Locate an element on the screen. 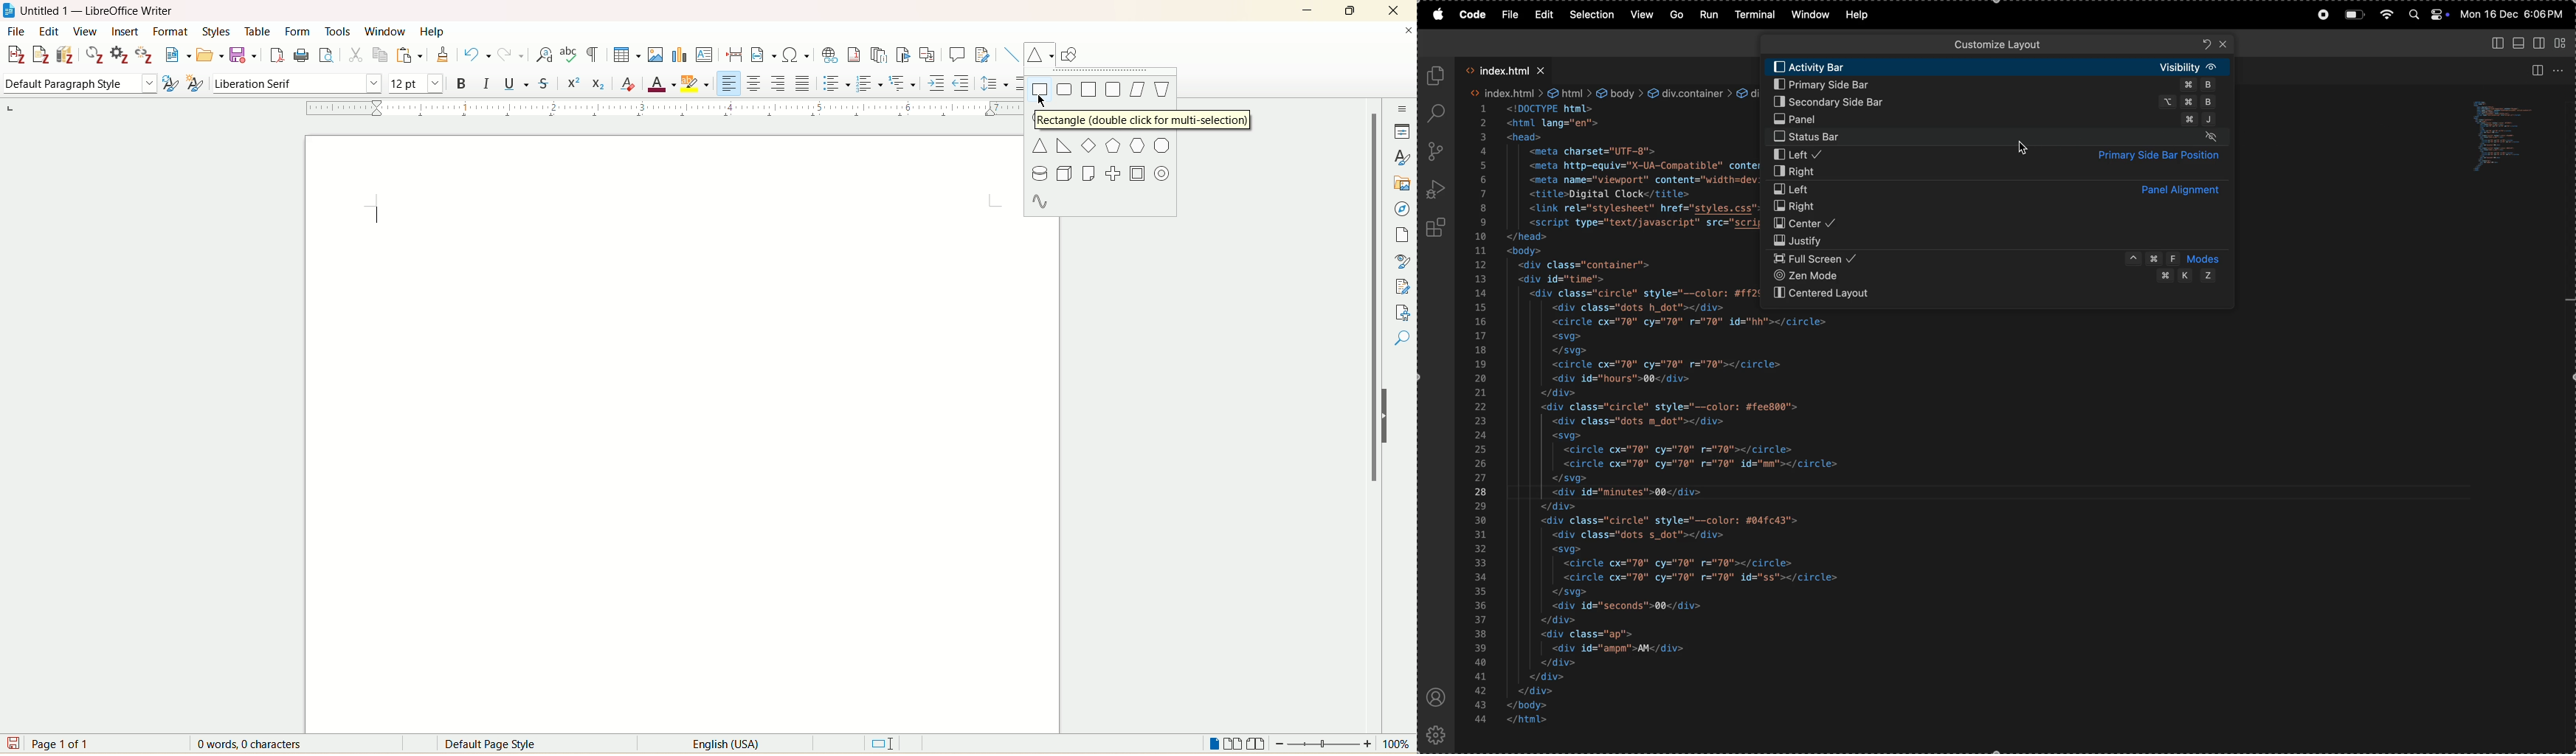  find and replace is located at coordinates (545, 55).